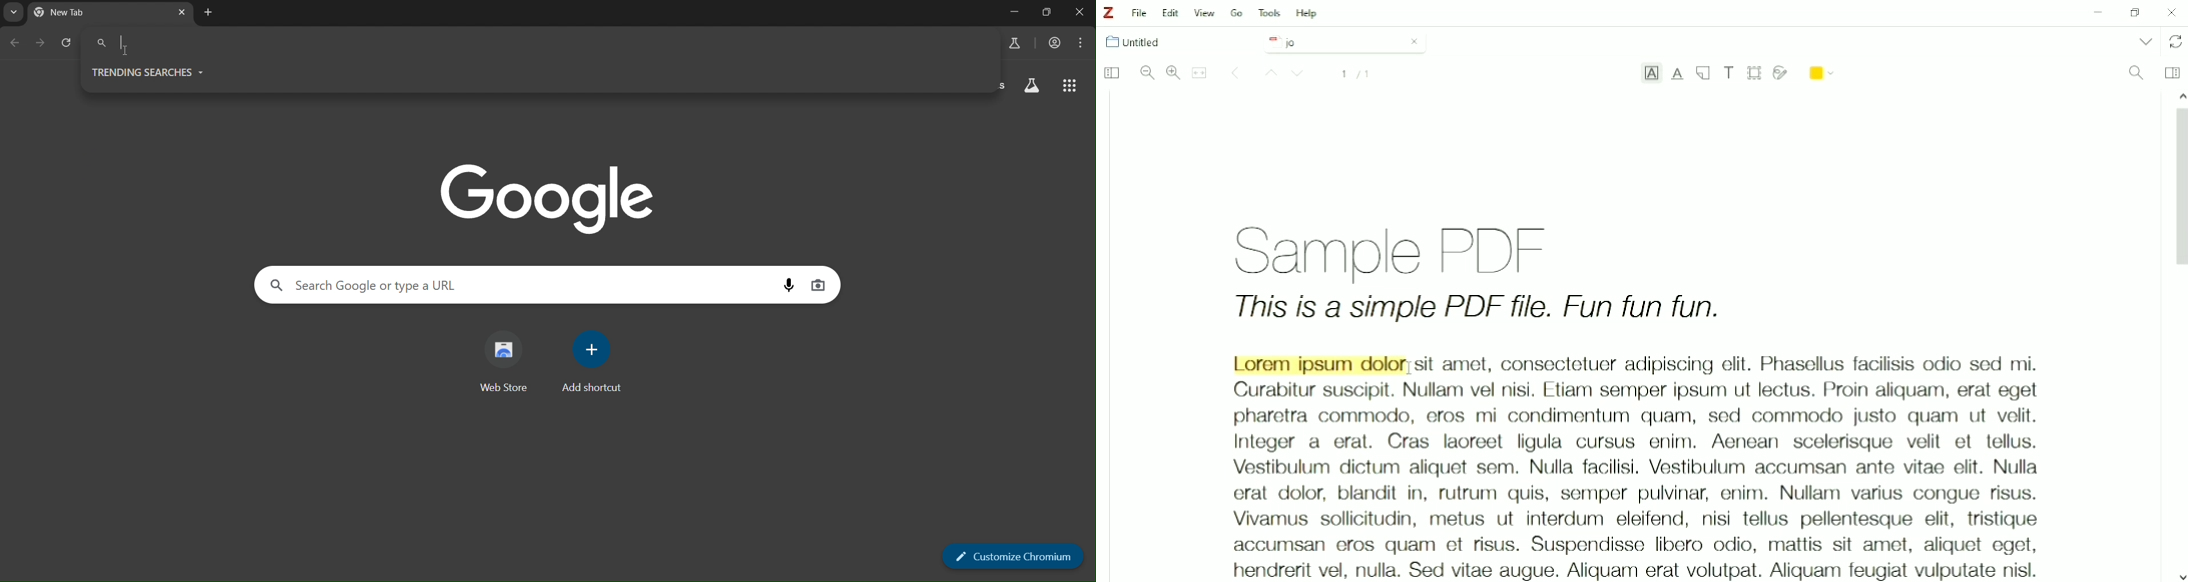  What do you see at coordinates (1046, 13) in the screenshot?
I see `restore down` at bounding box center [1046, 13].